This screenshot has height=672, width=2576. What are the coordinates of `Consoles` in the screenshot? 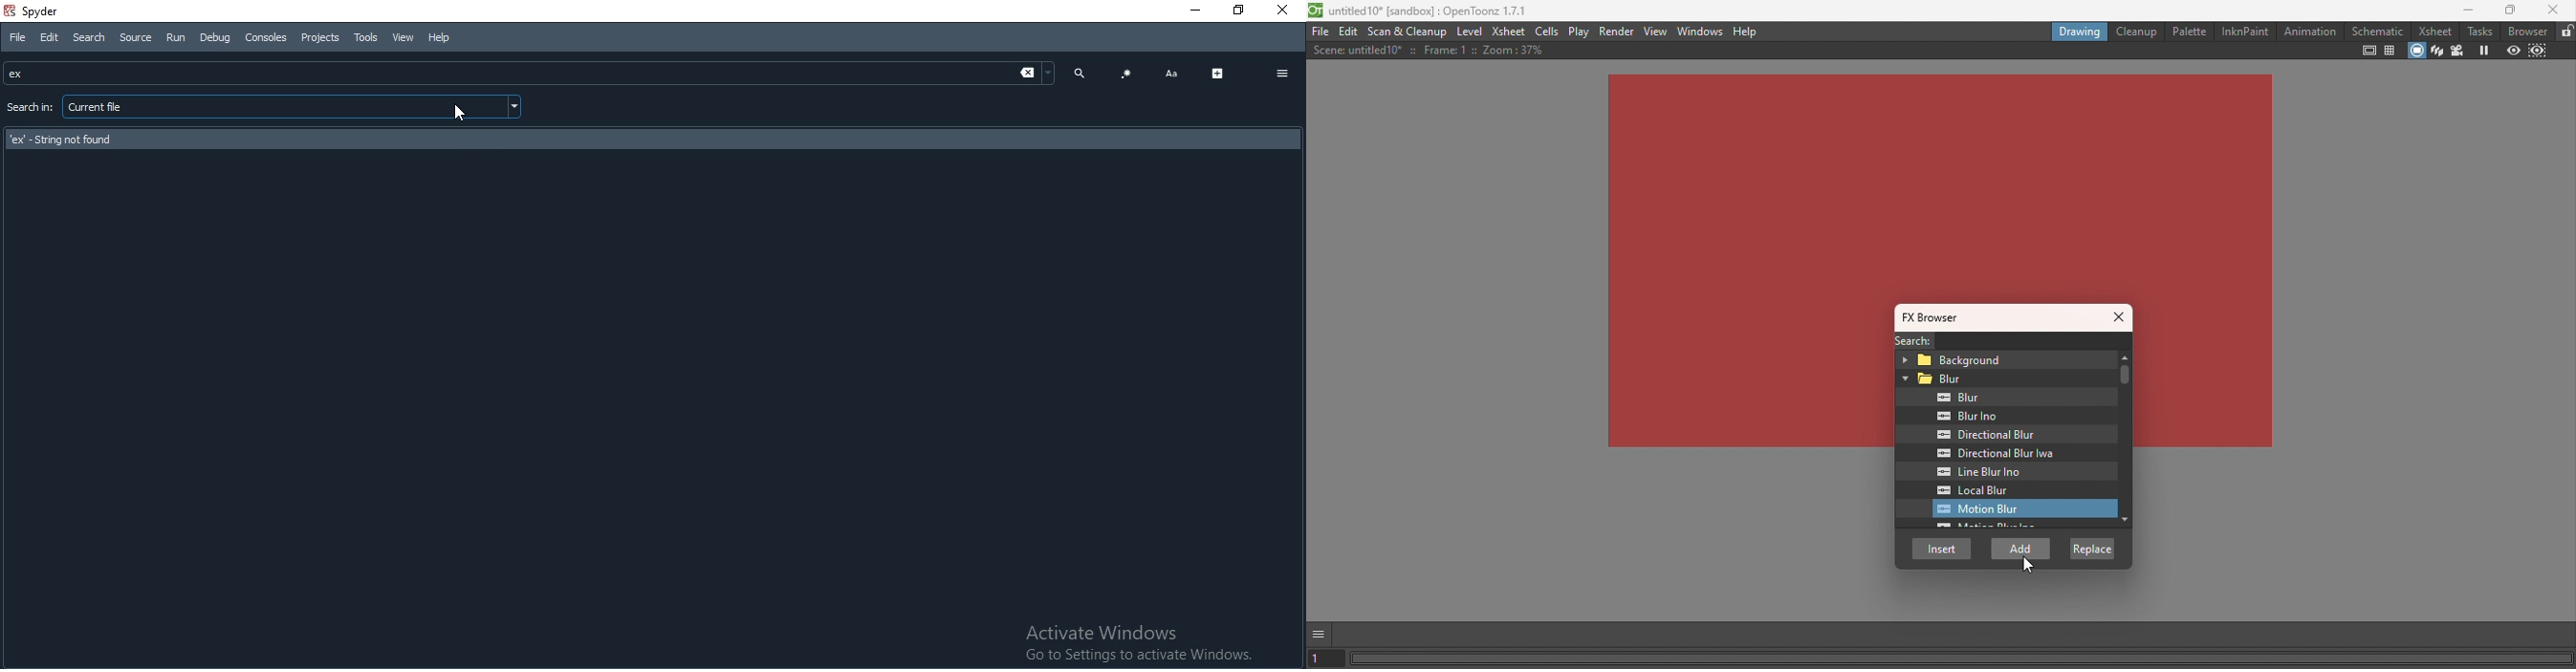 It's located at (265, 37).